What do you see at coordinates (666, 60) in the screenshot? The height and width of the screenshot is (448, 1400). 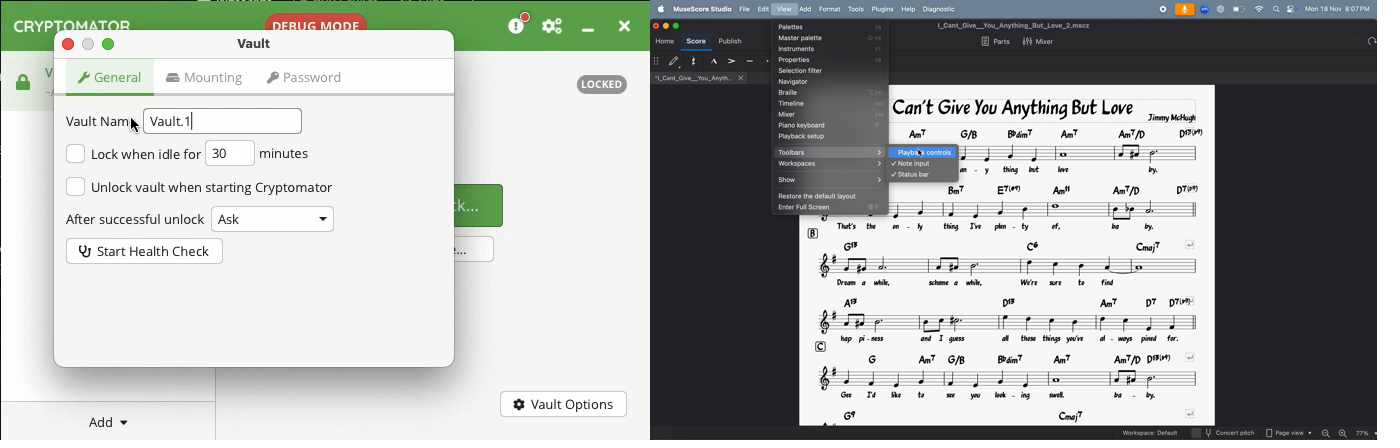 I see `default step time` at bounding box center [666, 60].